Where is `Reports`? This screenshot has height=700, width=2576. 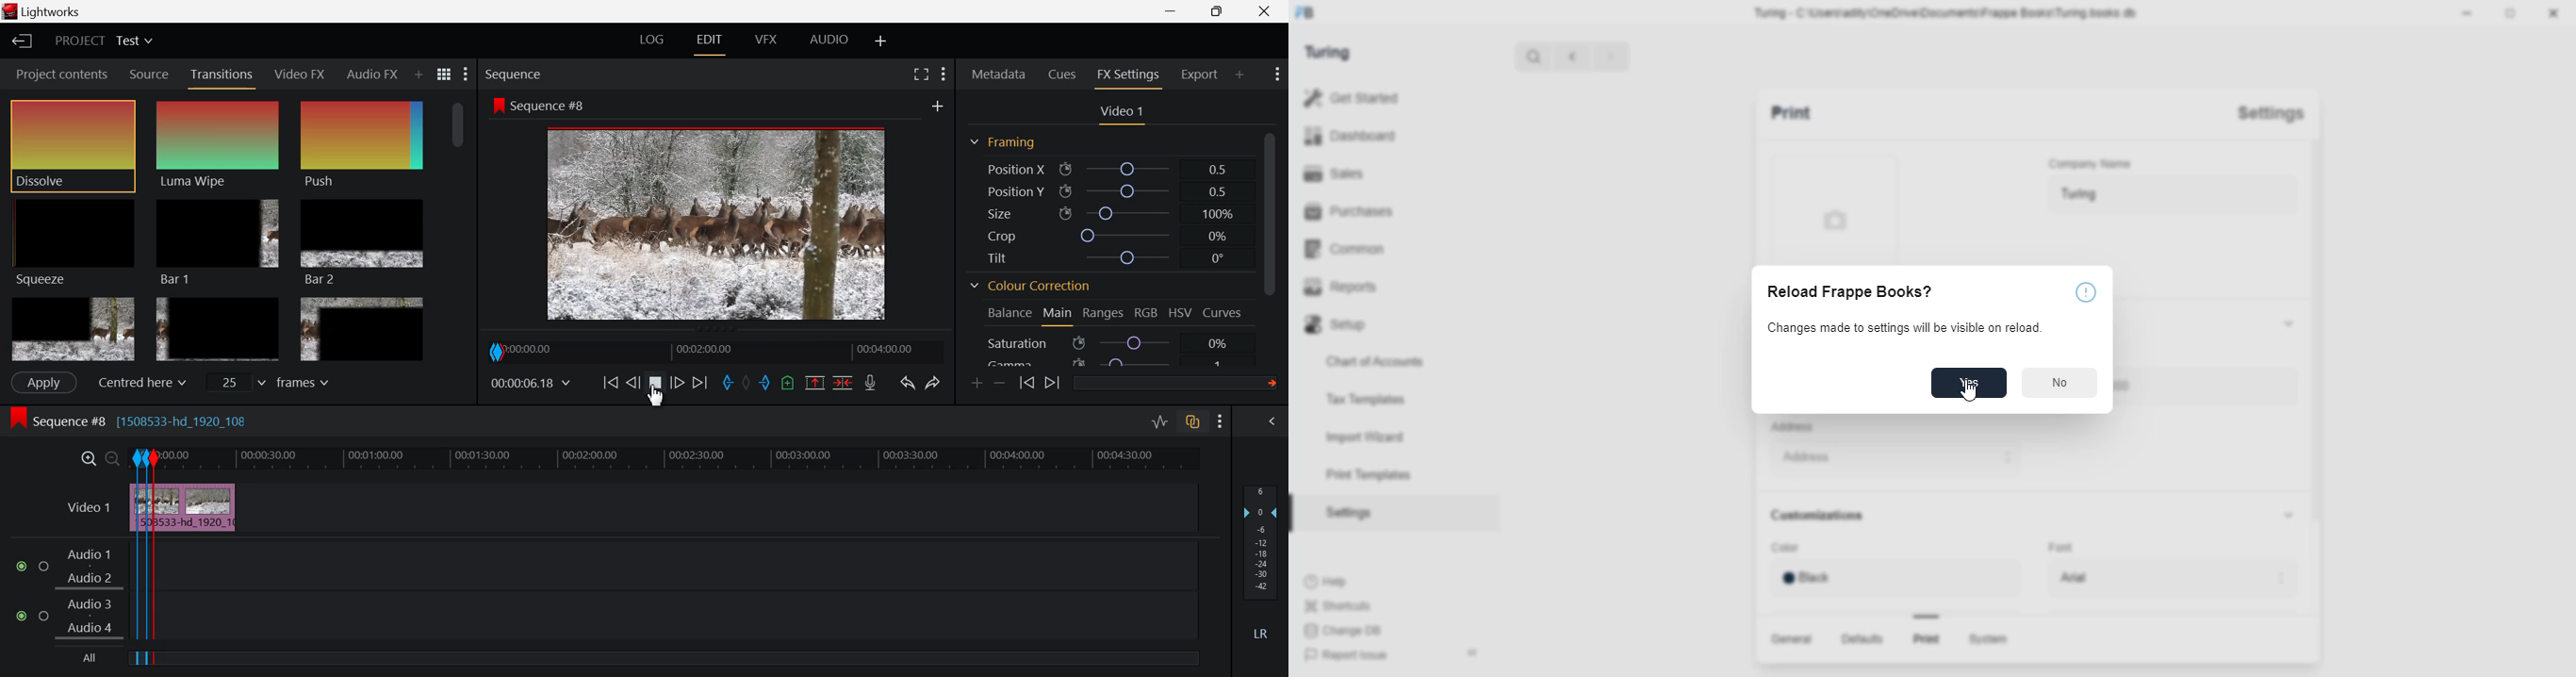
Reports is located at coordinates (1348, 288).